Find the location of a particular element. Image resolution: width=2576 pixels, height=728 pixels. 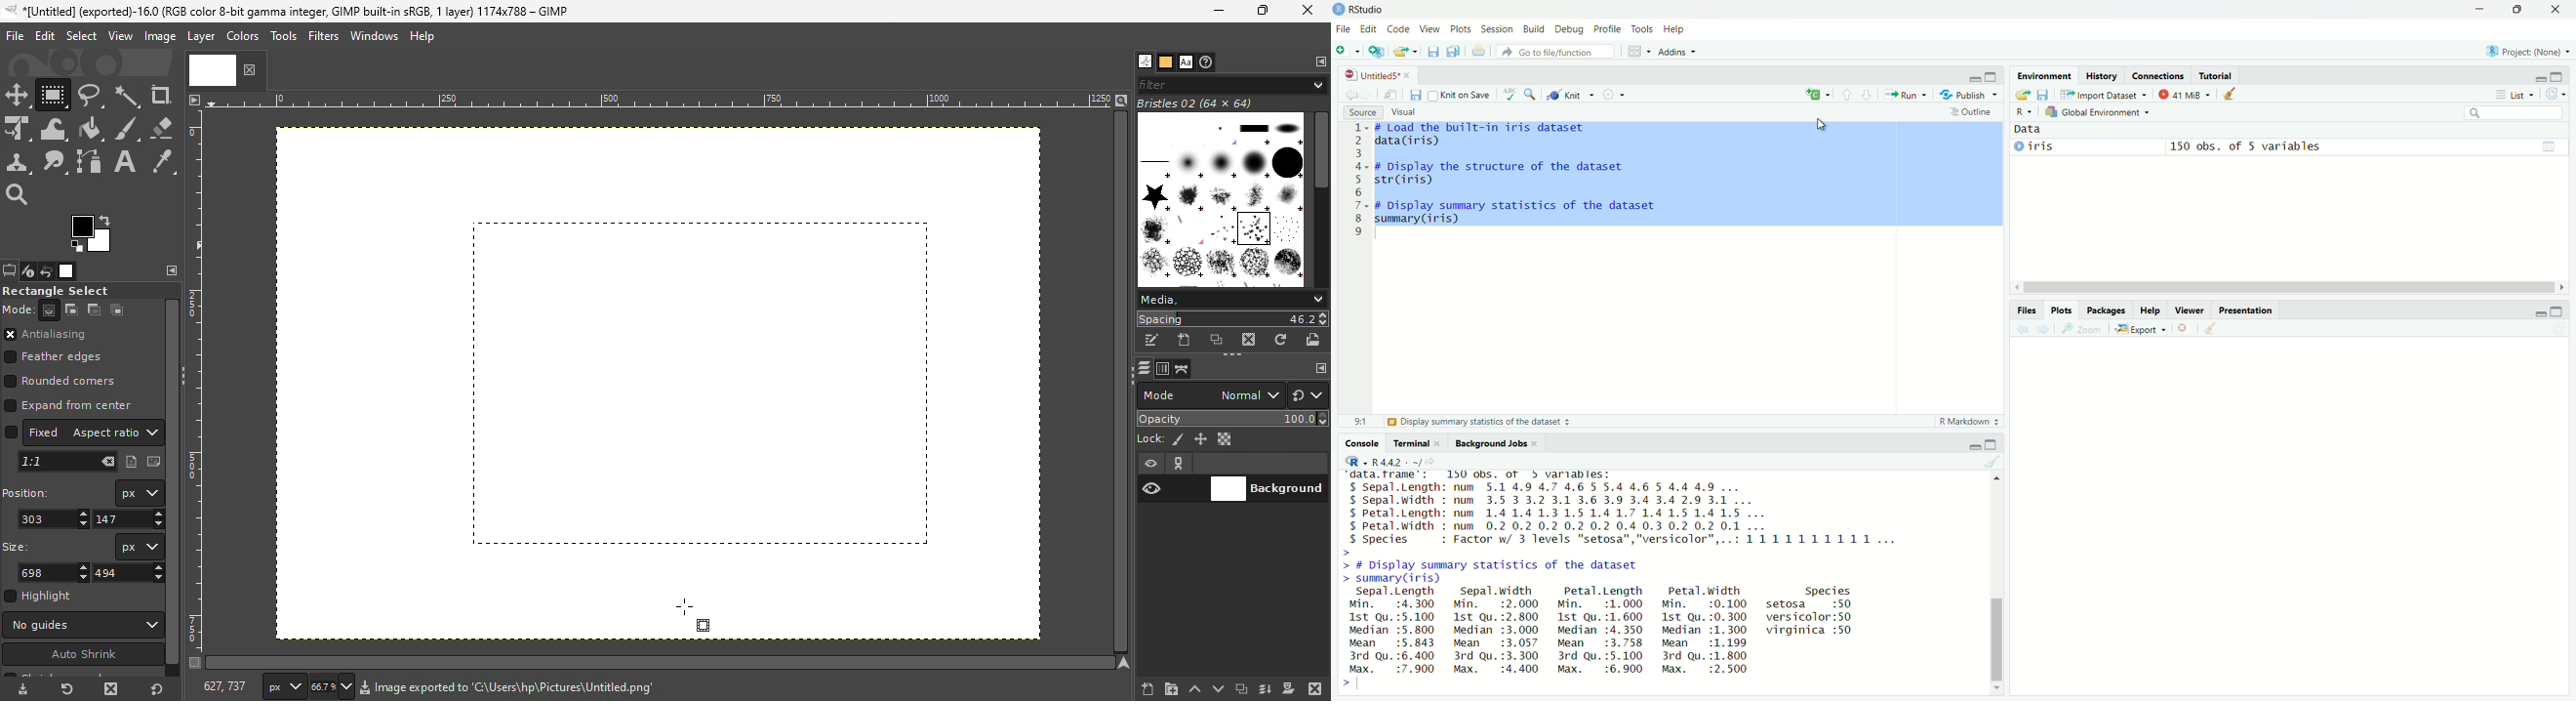

R Markdown is located at coordinates (1969, 421).